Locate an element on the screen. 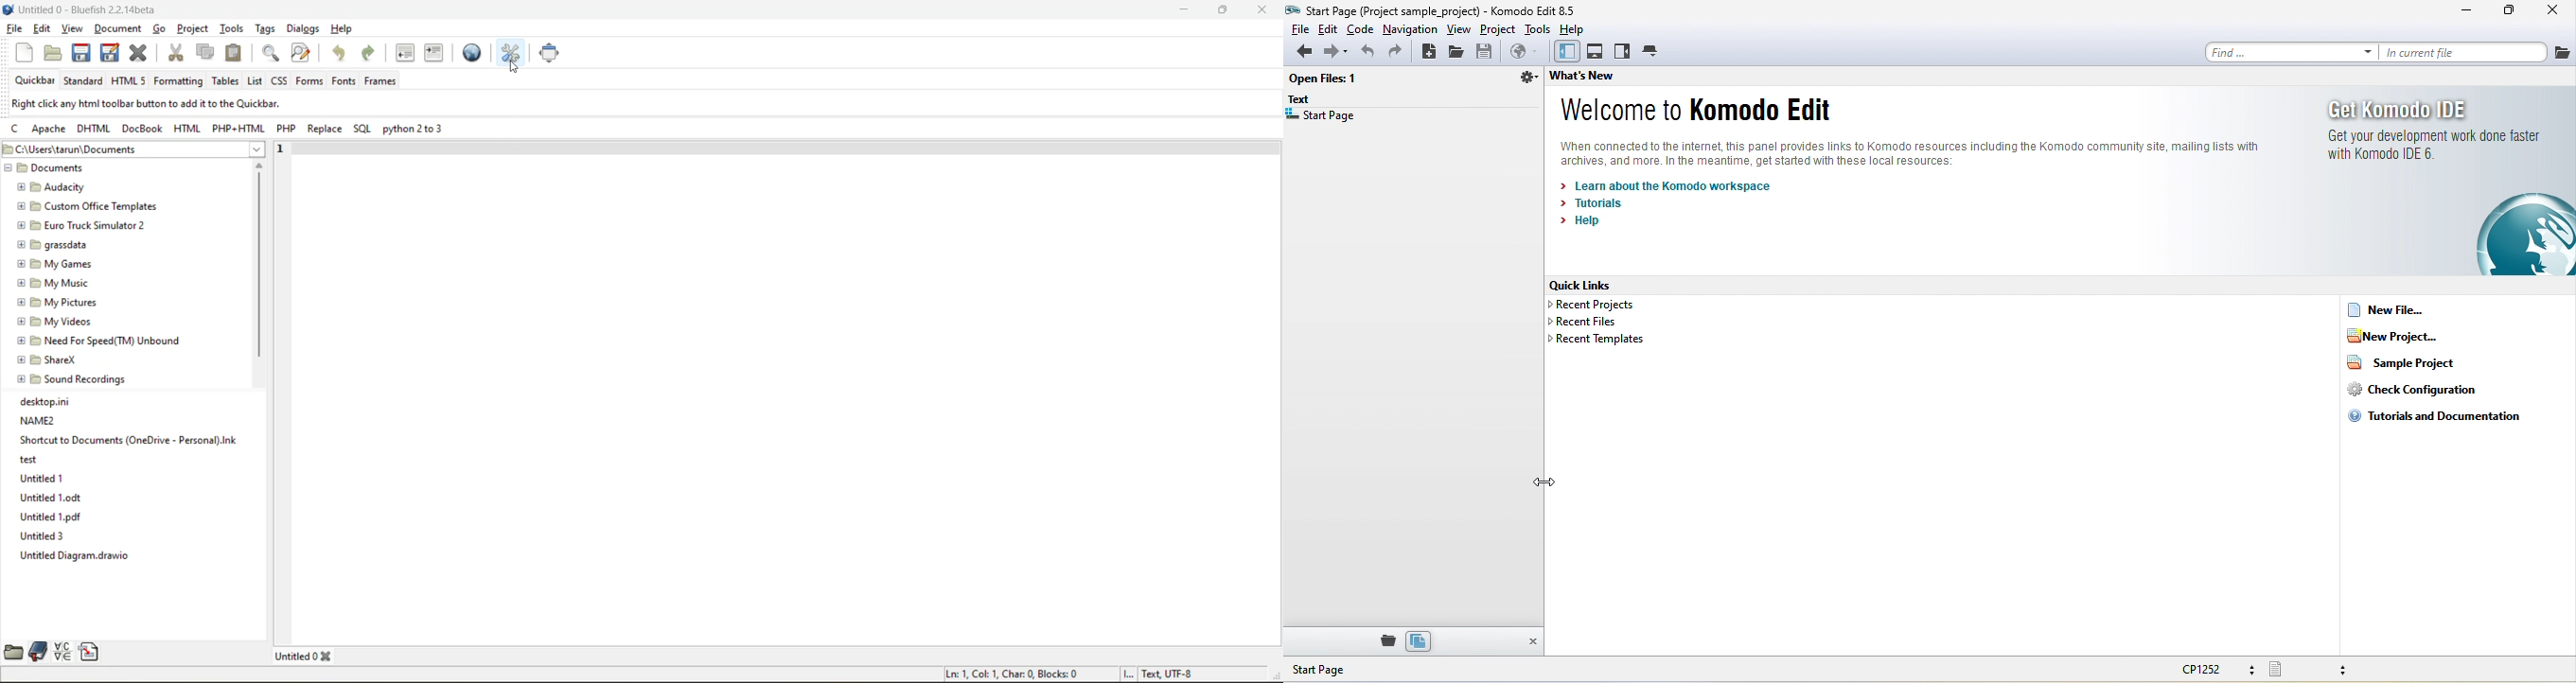  komodo text is located at coordinates (1928, 153).